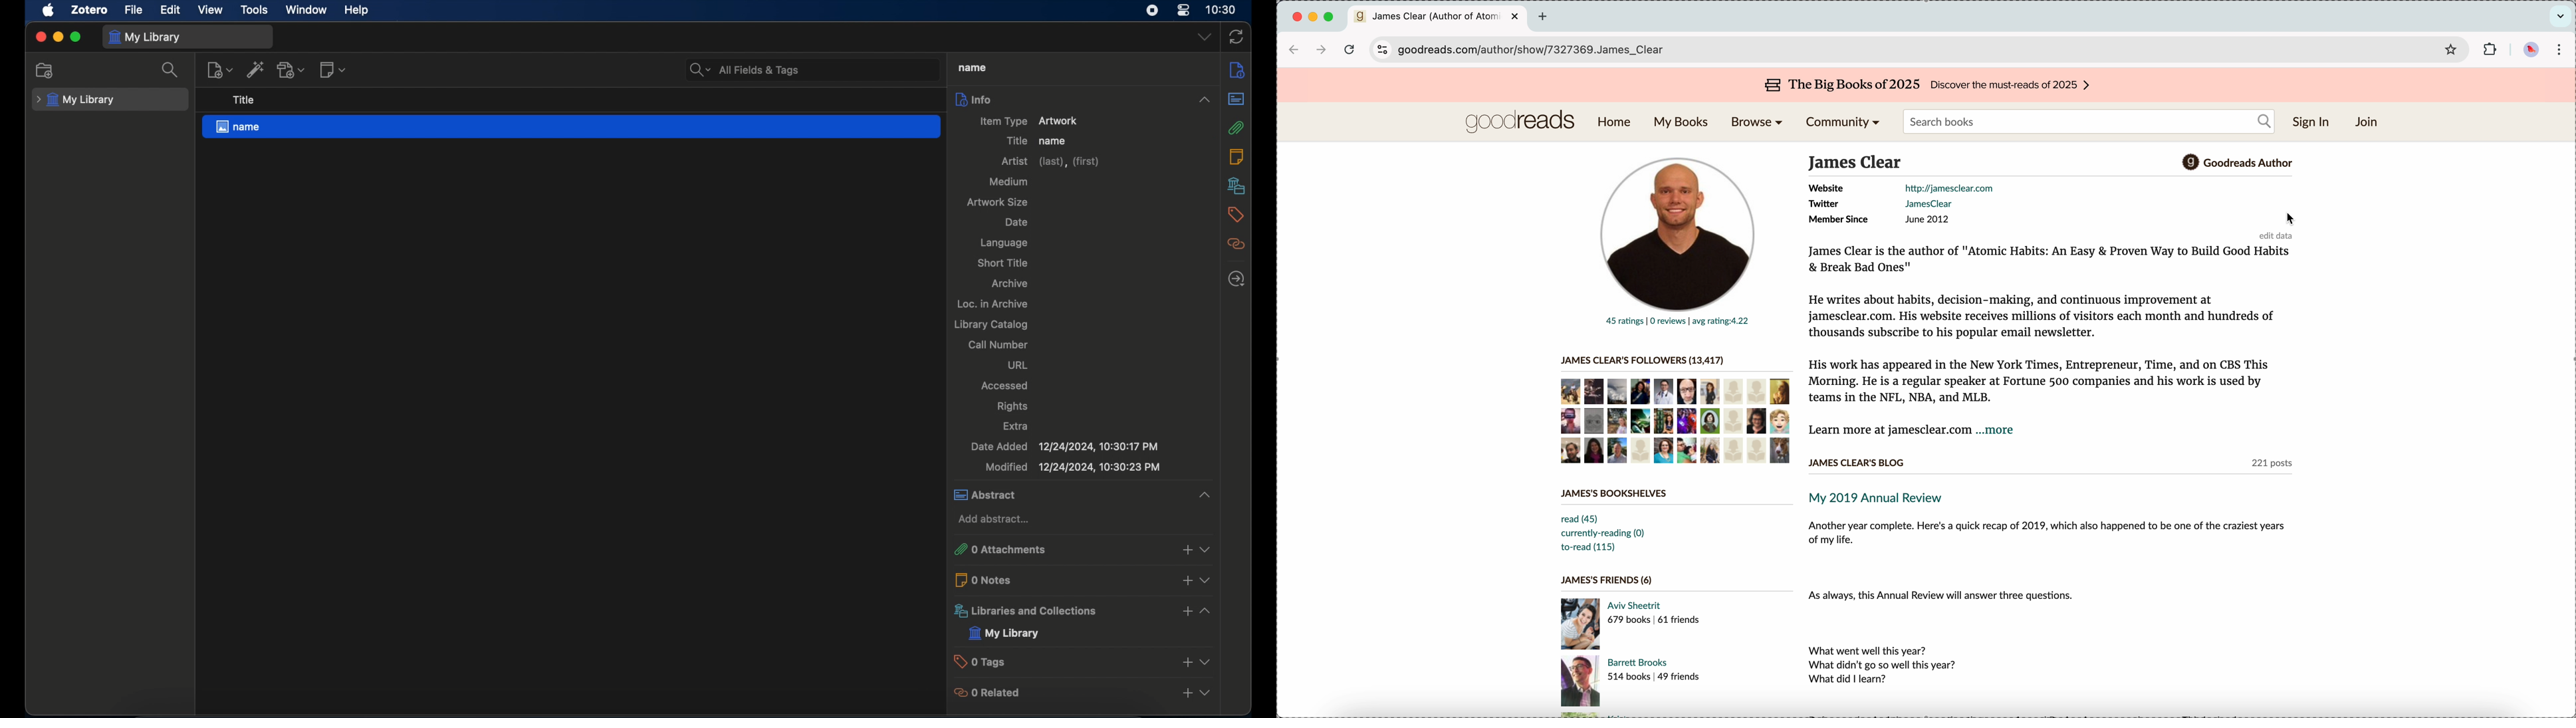 This screenshot has height=728, width=2576. What do you see at coordinates (170, 70) in the screenshot?
I see `search` at bounding box center [170, 70].